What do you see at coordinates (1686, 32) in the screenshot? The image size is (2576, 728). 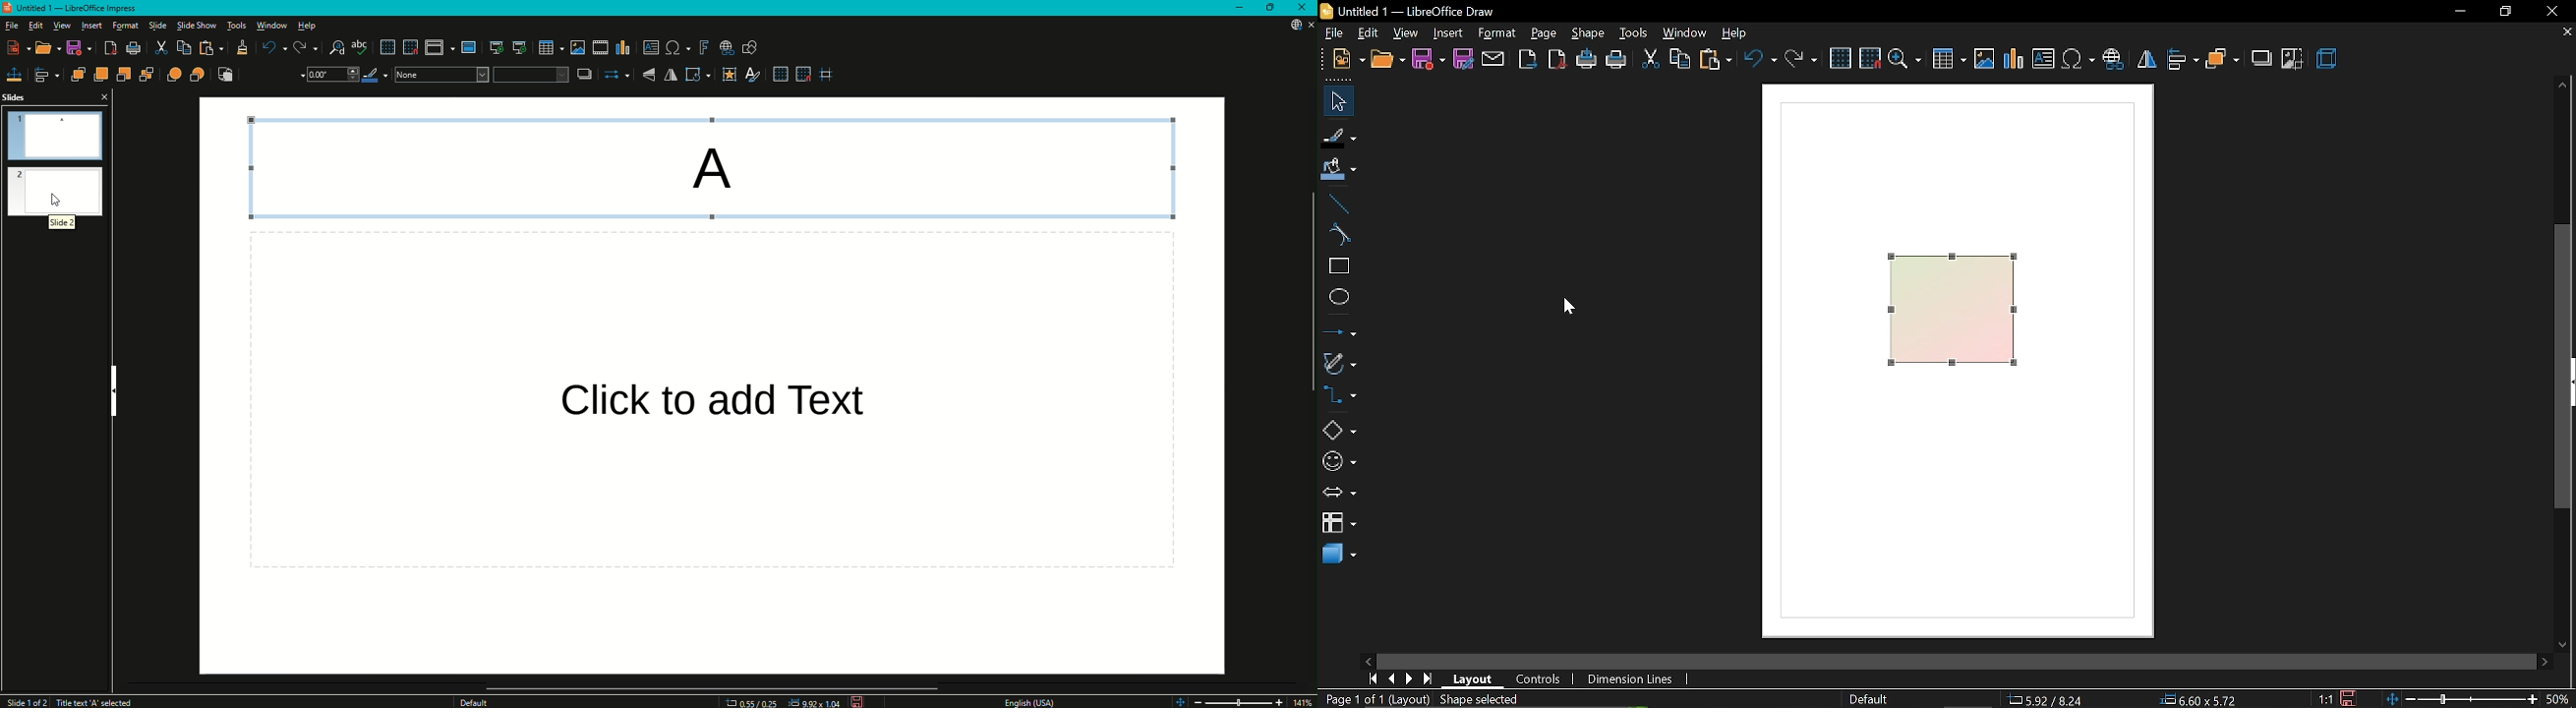 I see `window` at bounding box center [1686, 32].